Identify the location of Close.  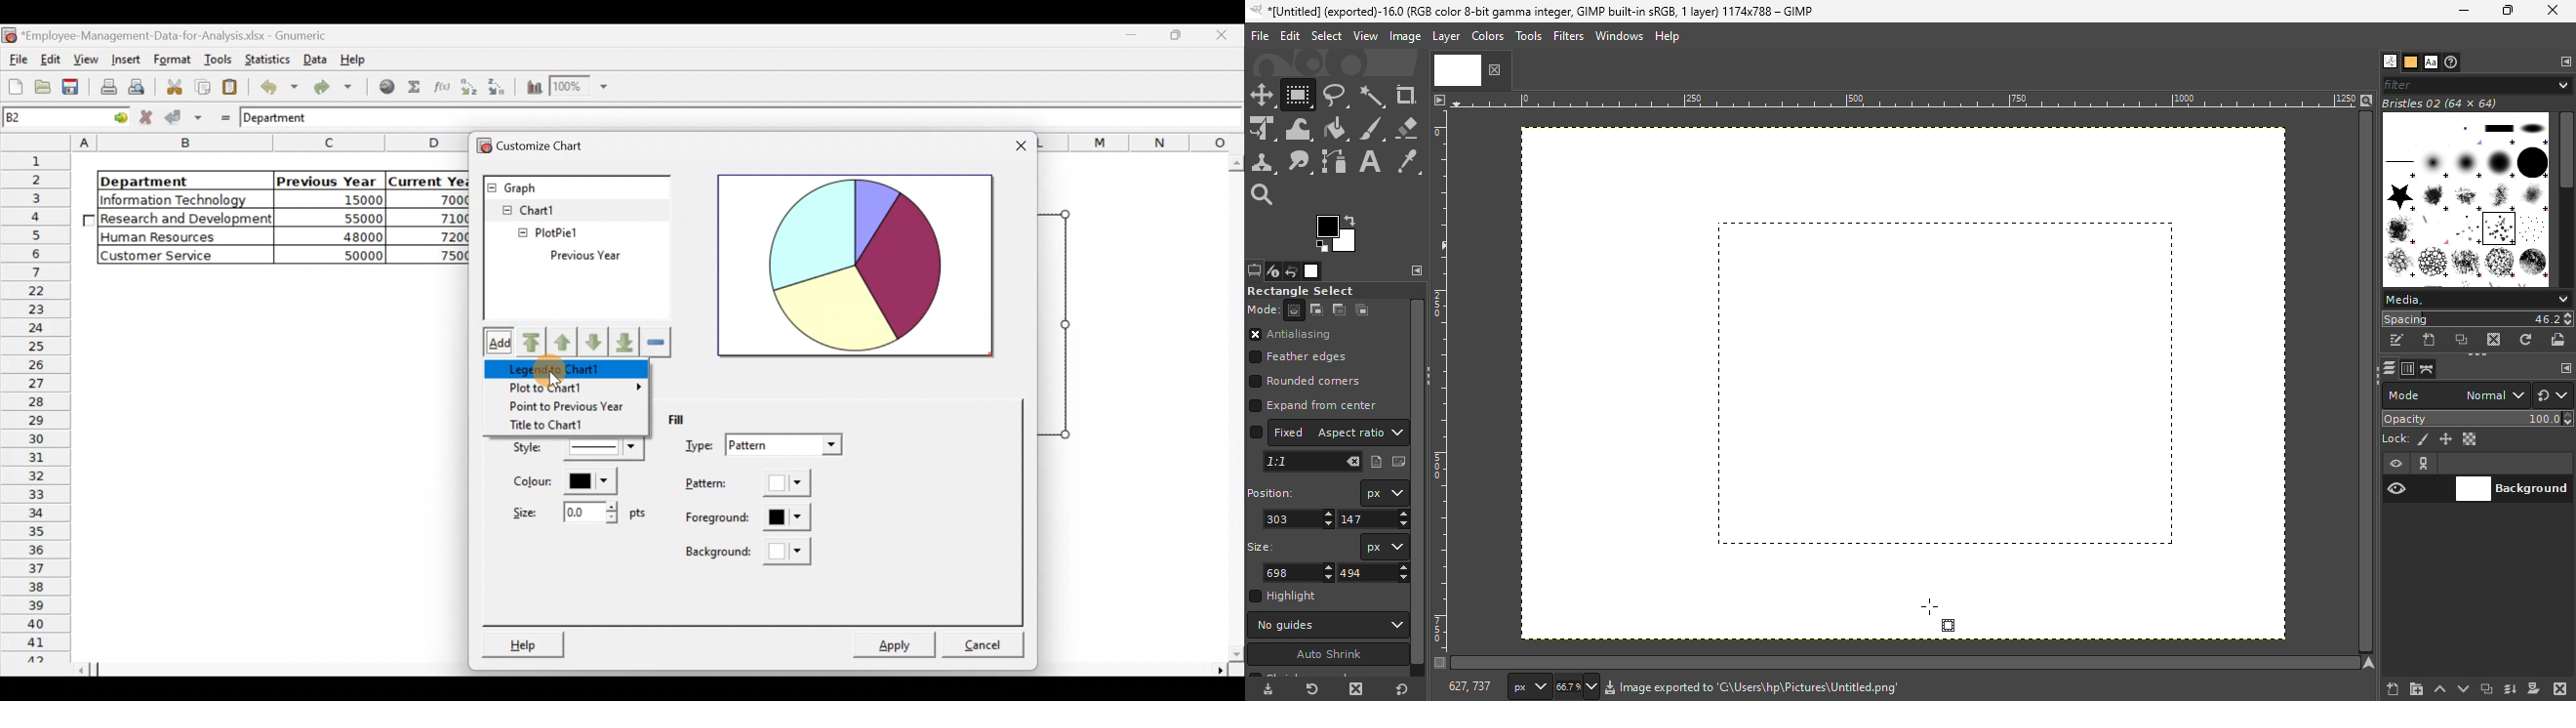
(1223, 37).